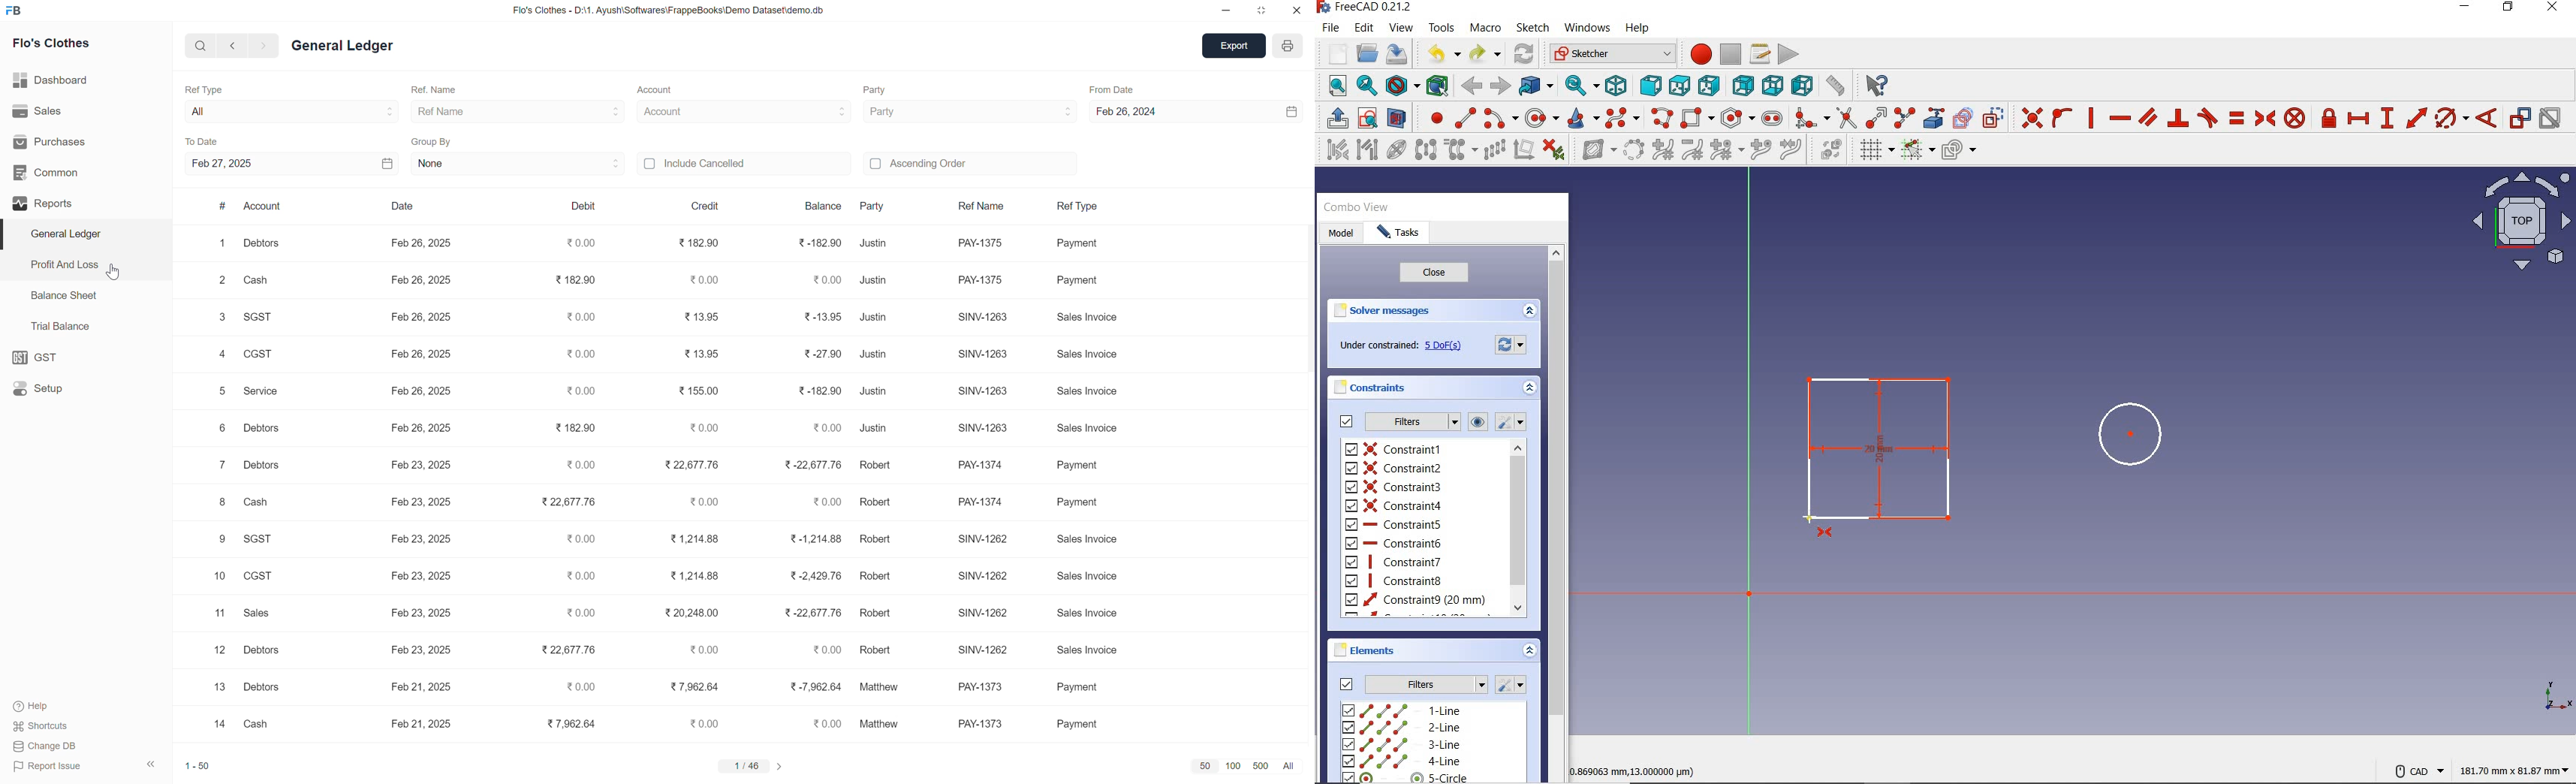 The width and height of the screenshot is (2576, 784). I want to click on 11, so click(213, 612).